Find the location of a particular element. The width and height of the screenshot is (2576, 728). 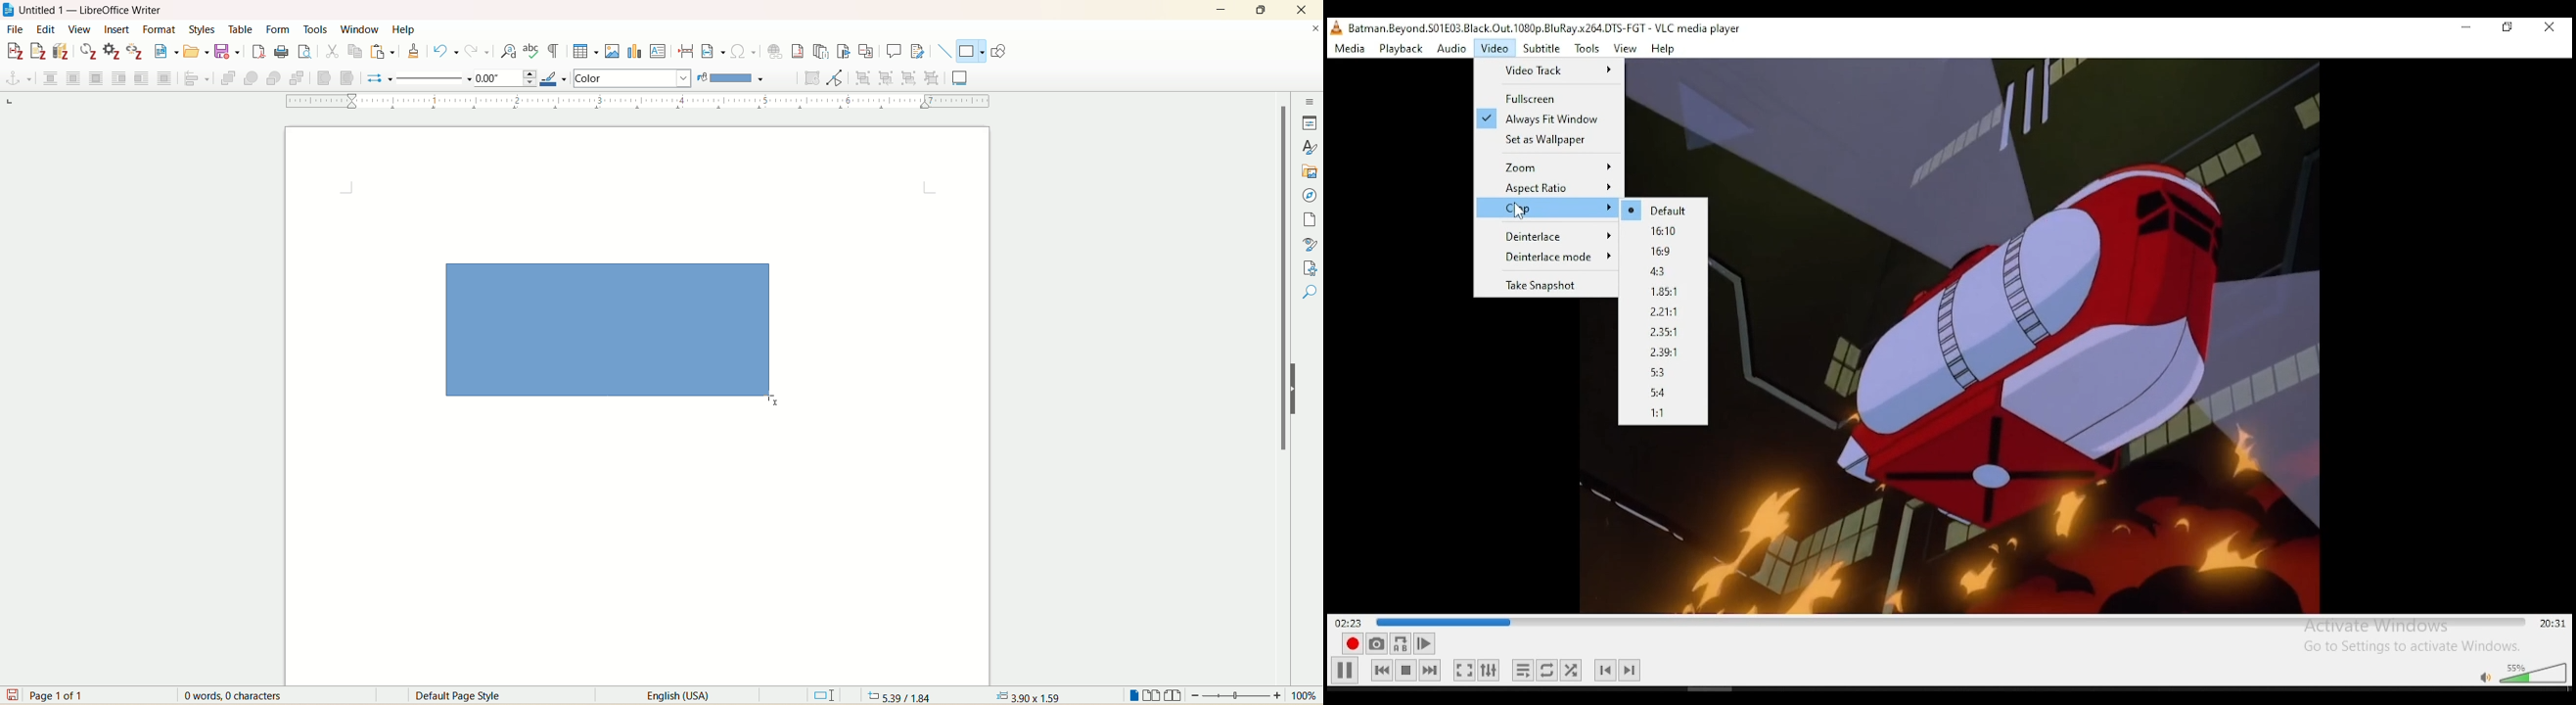

seek bar is located at coordinates (1949, 623).